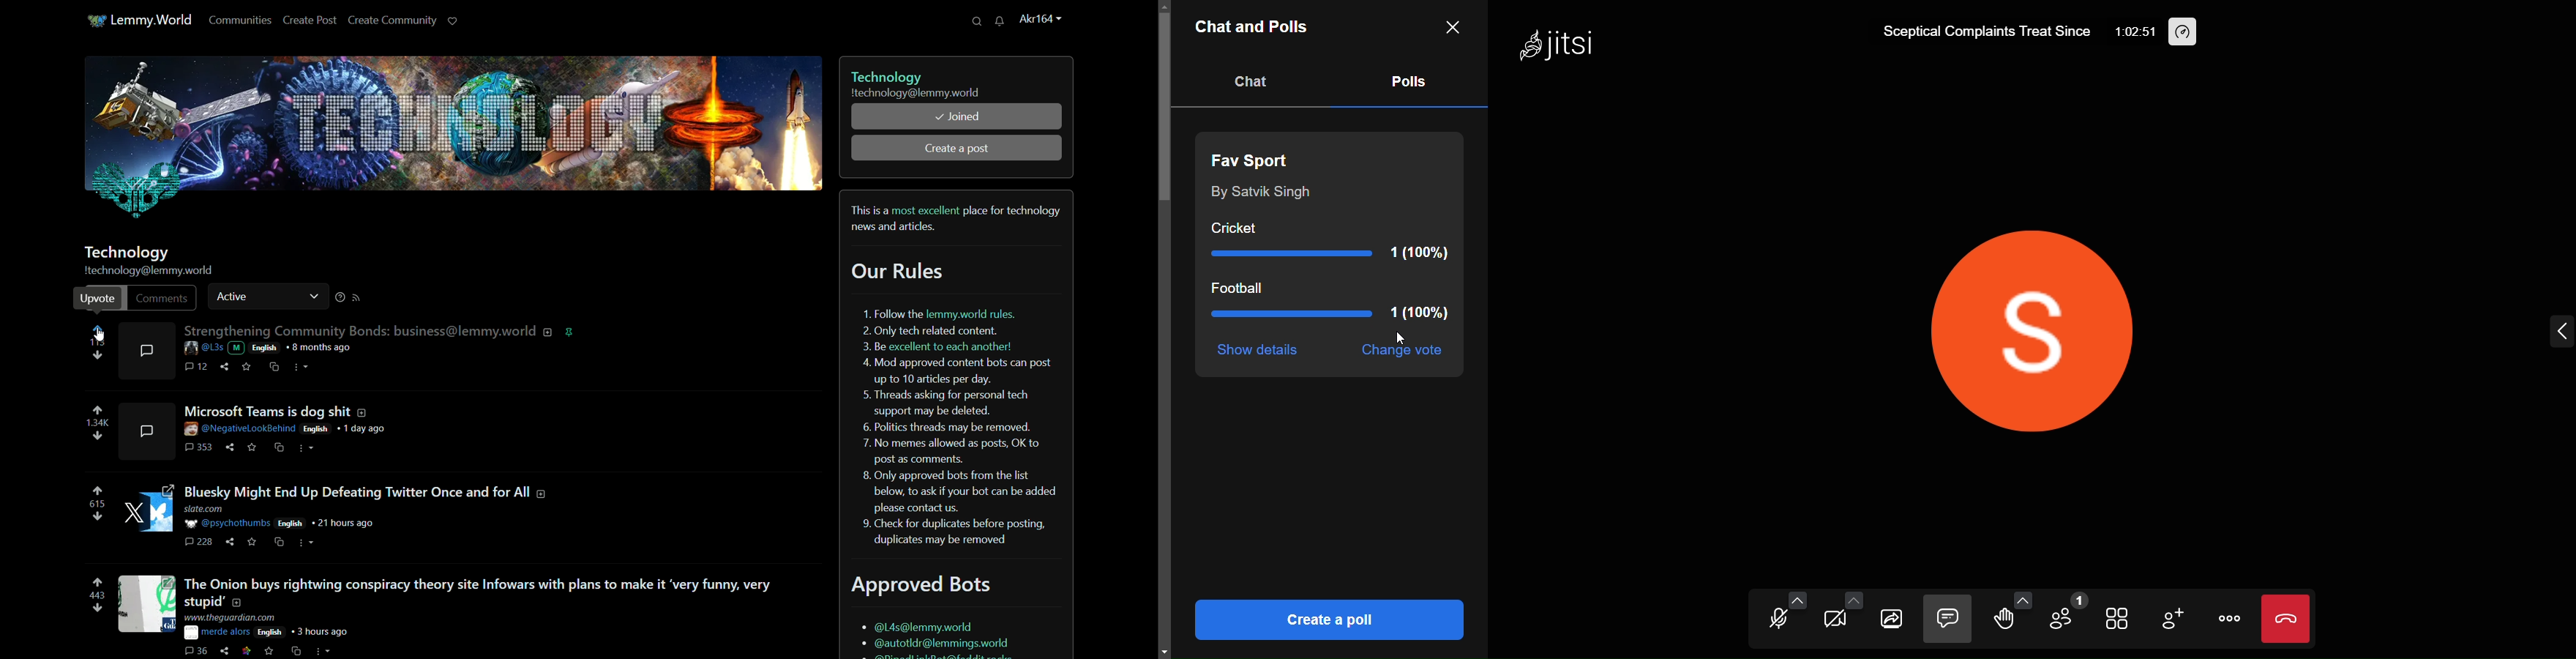  I want to click on upvote, so click(98, 491).